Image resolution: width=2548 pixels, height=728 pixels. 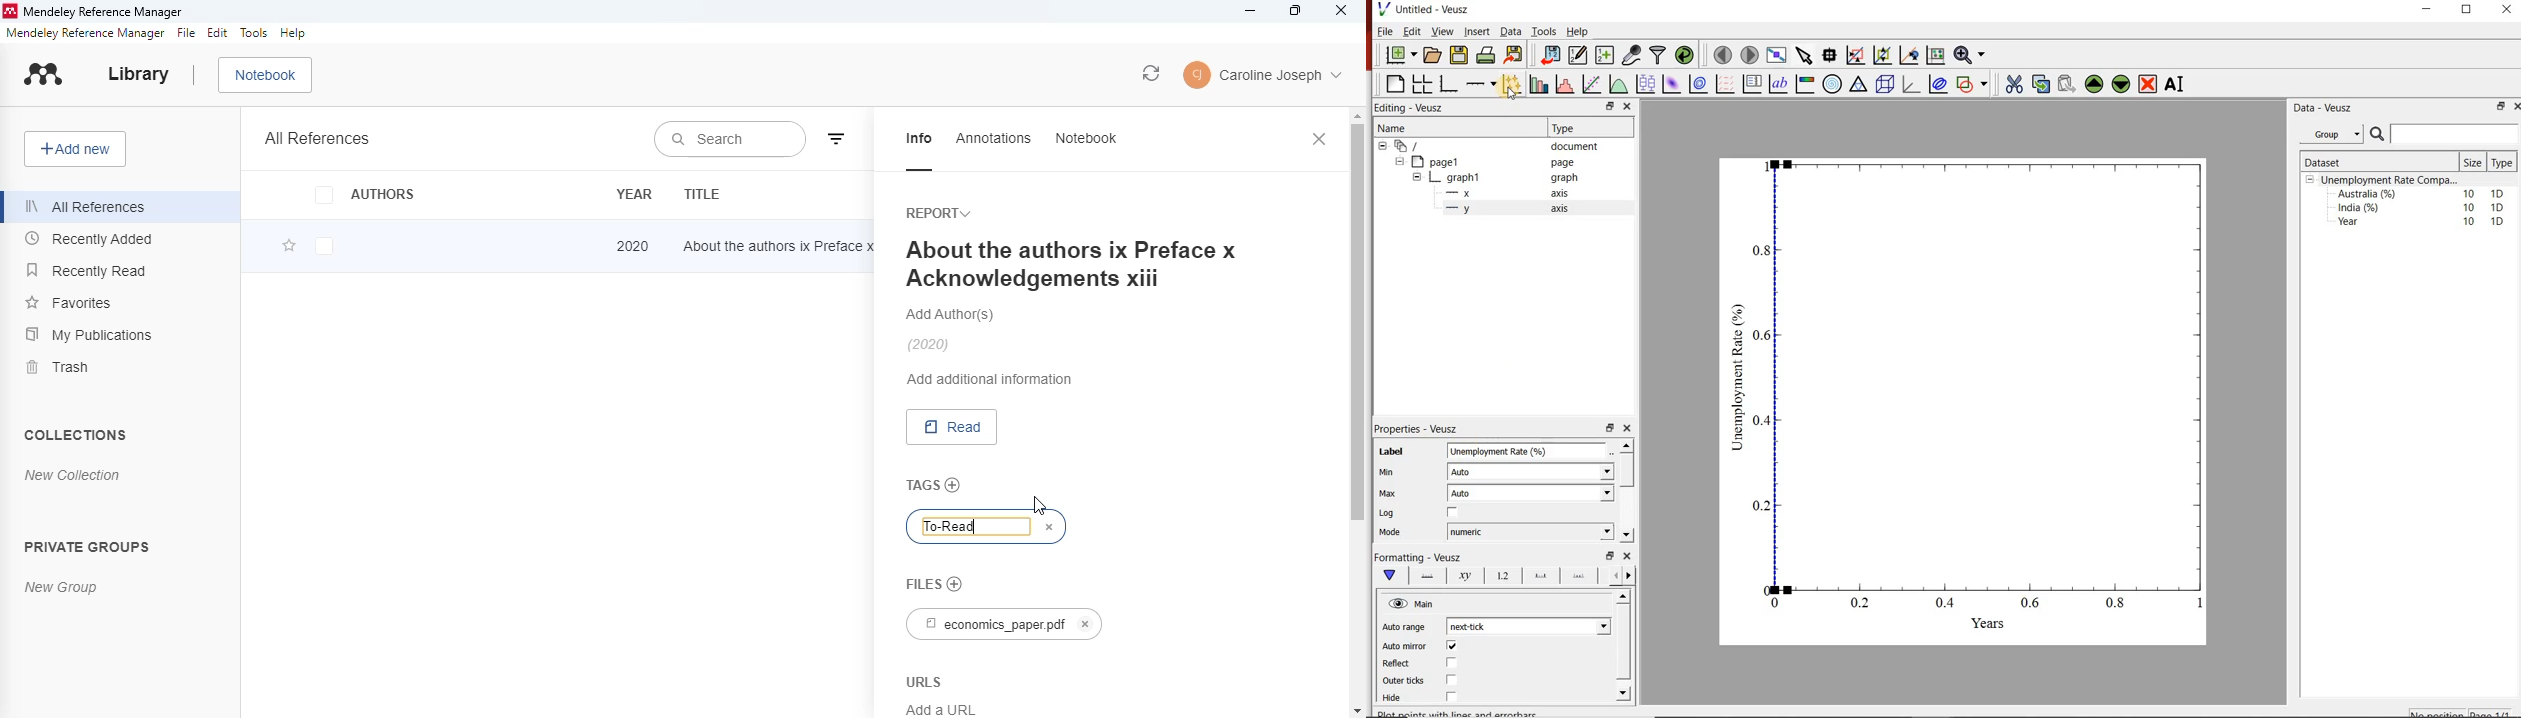 What do you see at coordinates (929, 345) in the screenshot?
I see `(2020)` at bounding box center [929, 345].